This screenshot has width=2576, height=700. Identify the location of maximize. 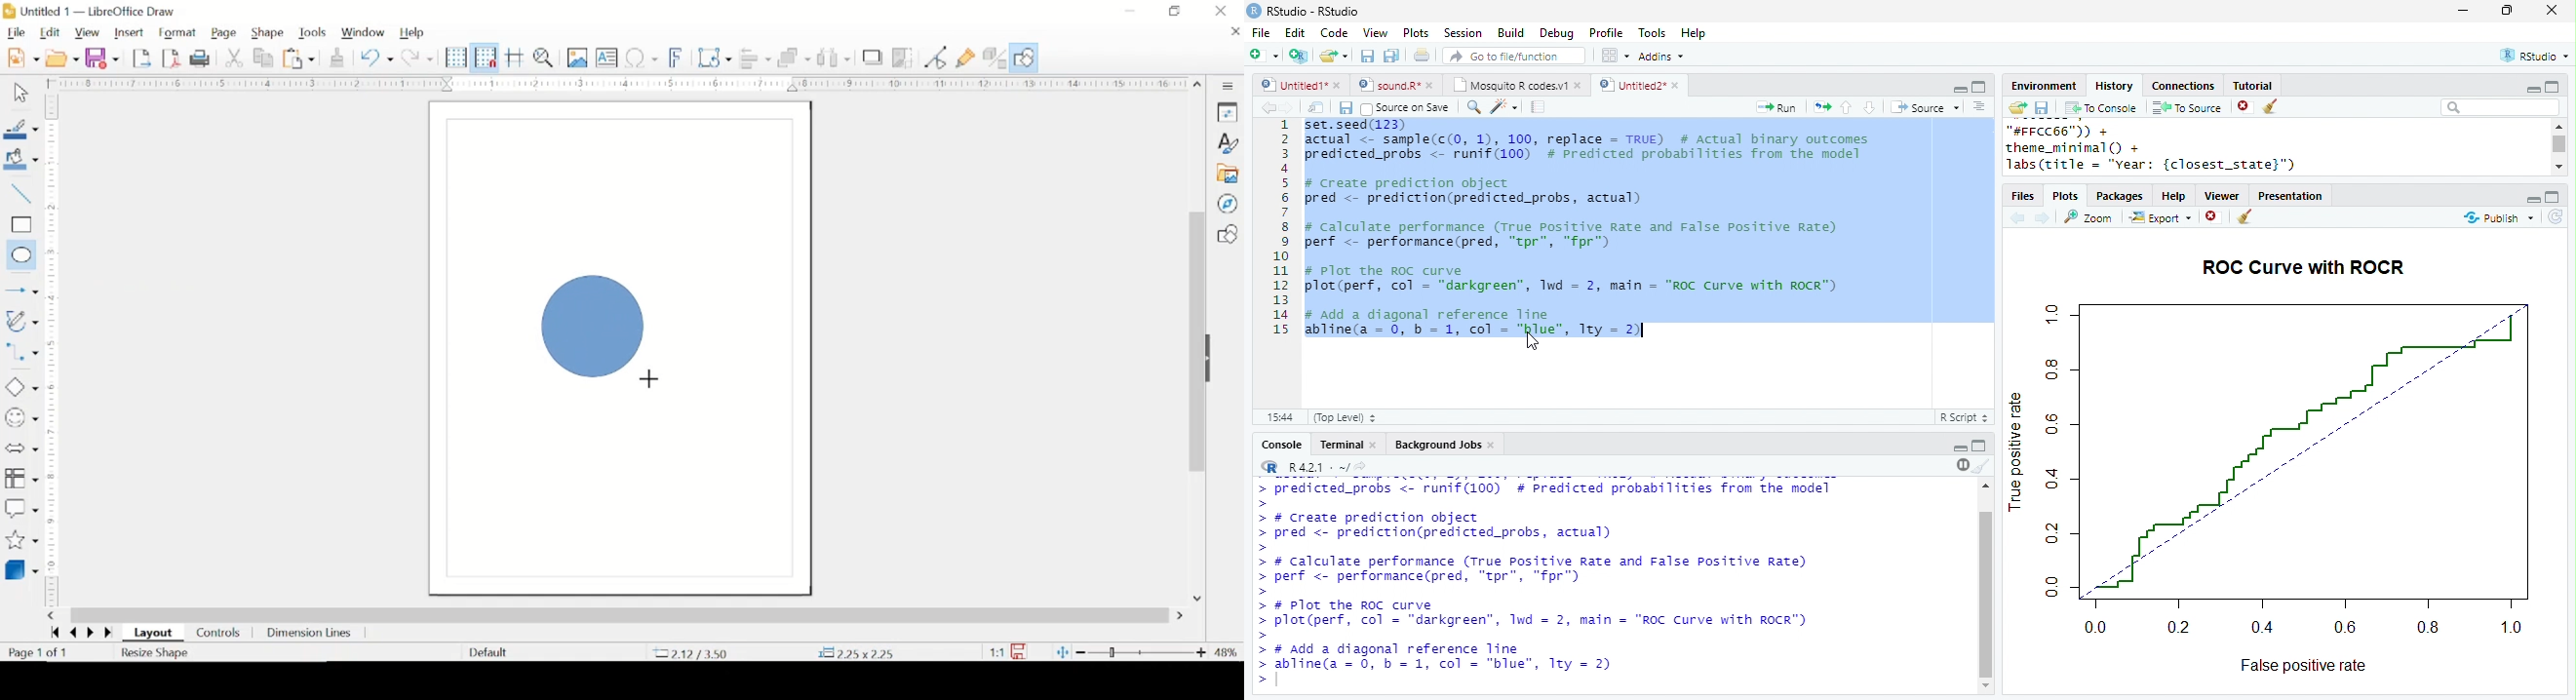
(2551, 86).